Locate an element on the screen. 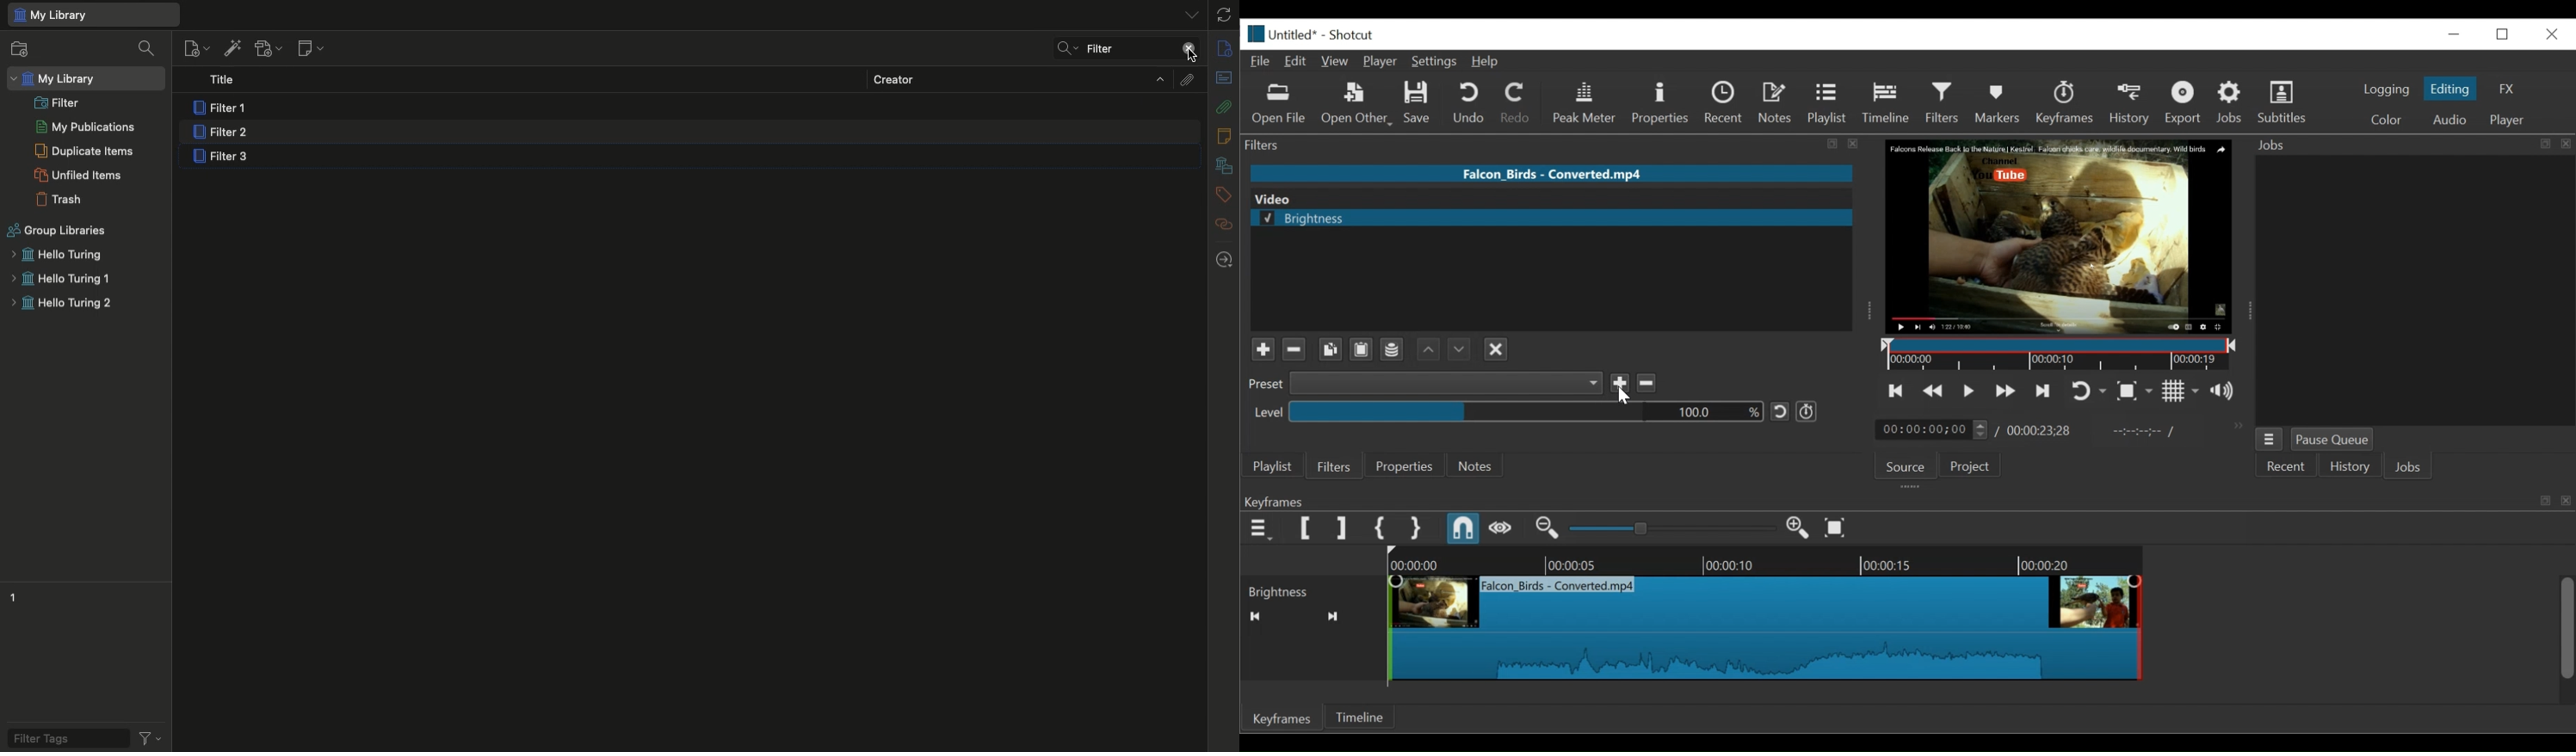 The height and width of the screenshot is (756, 2576). Playlist is located at coordinates (1827, 104).